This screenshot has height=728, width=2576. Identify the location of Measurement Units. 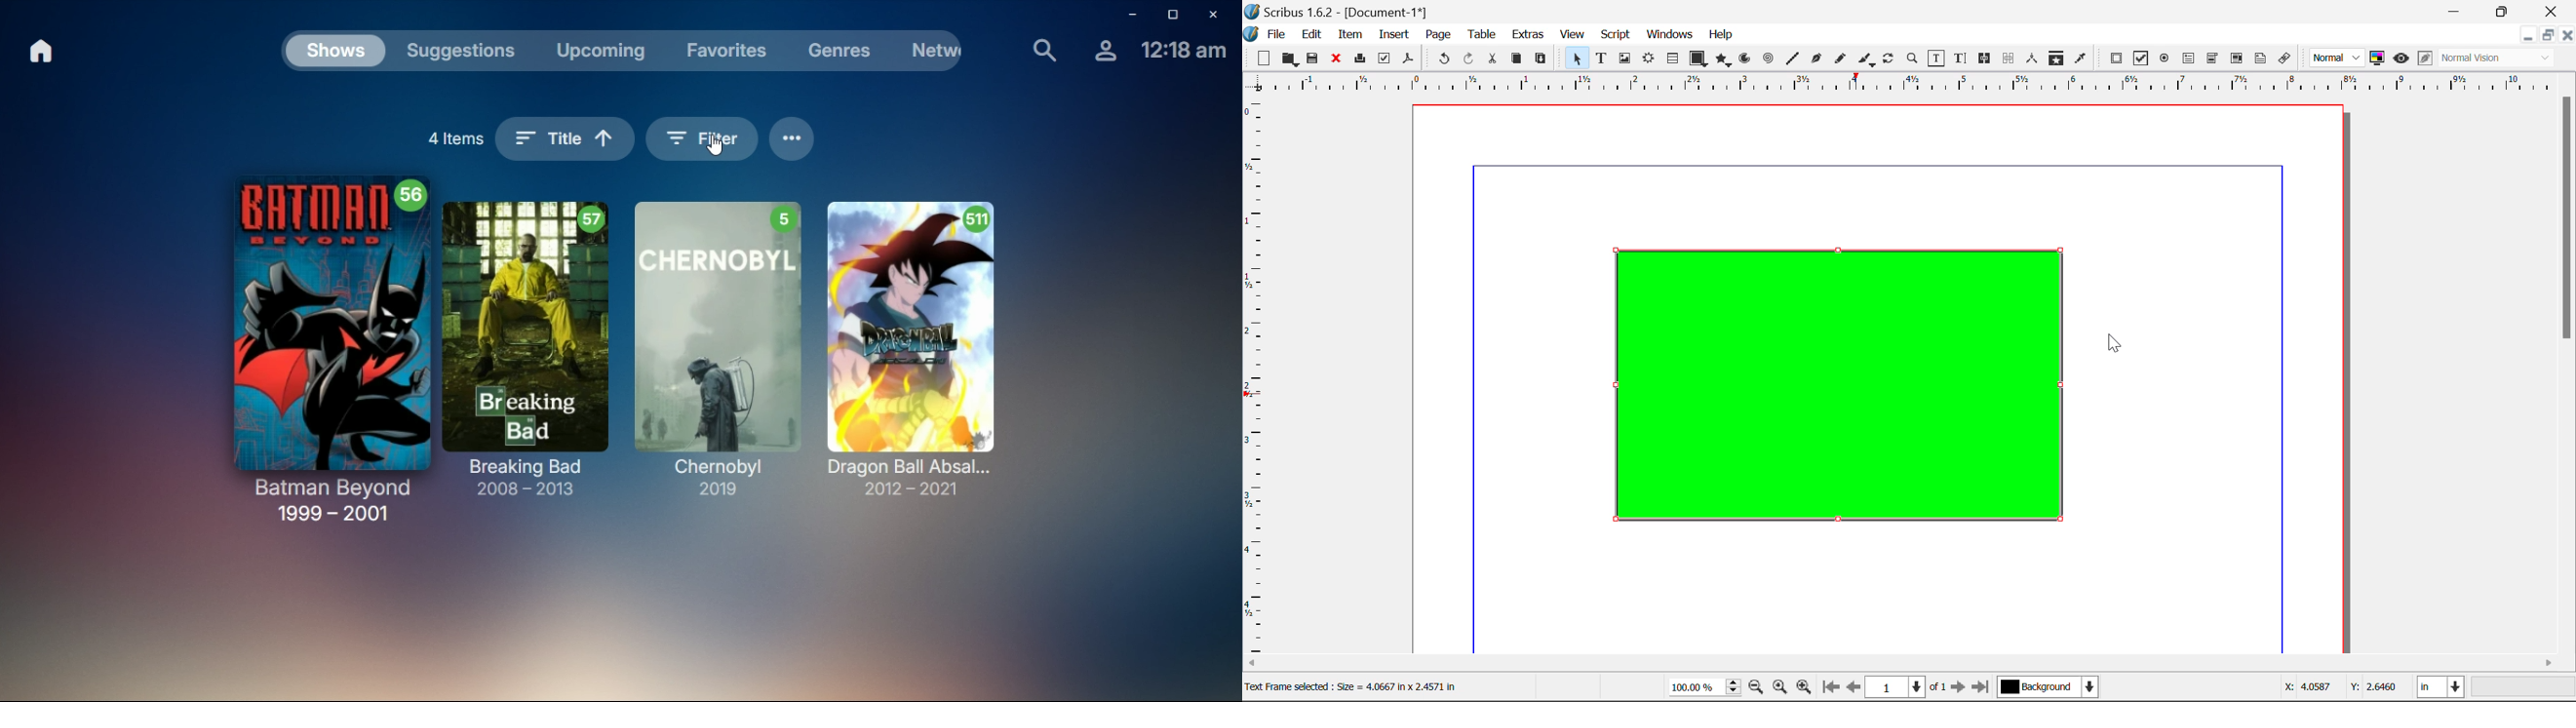
(2443, 689).